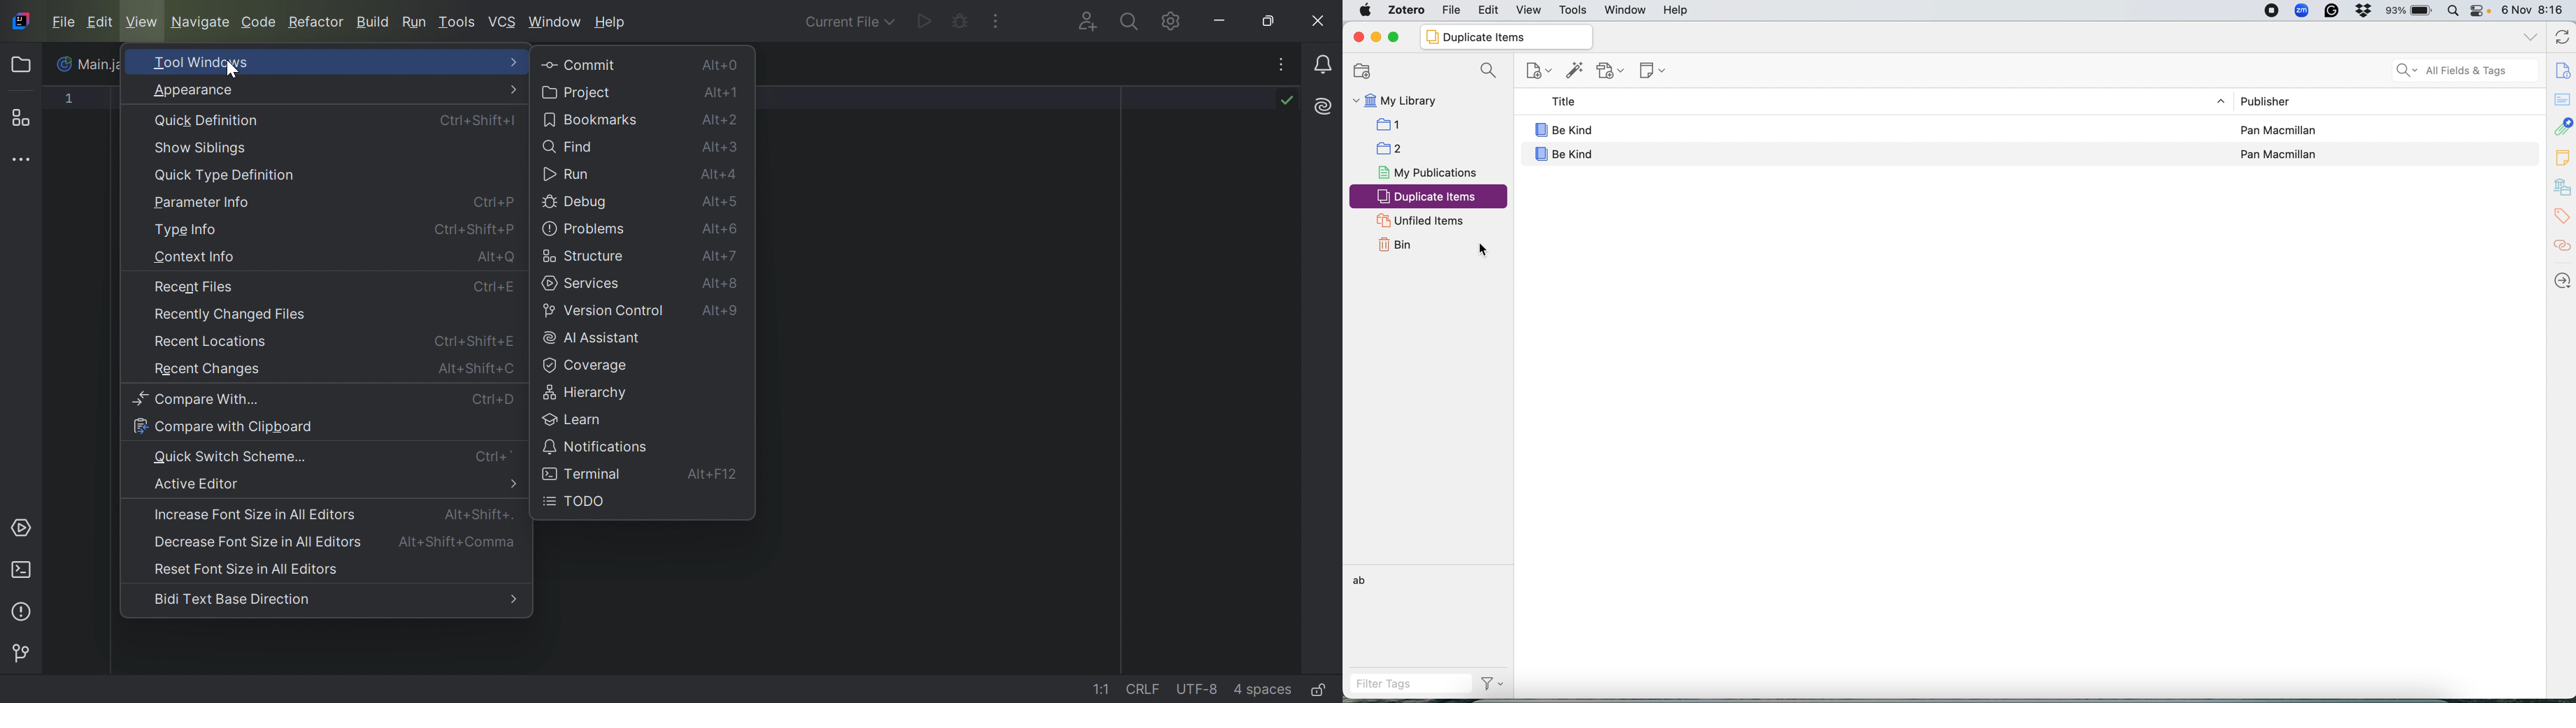 The width and height of the screenshot is (2576, 728). Describe the element at coordinates (1326, 64) in the screenshot. I see `Notifications` at that location.